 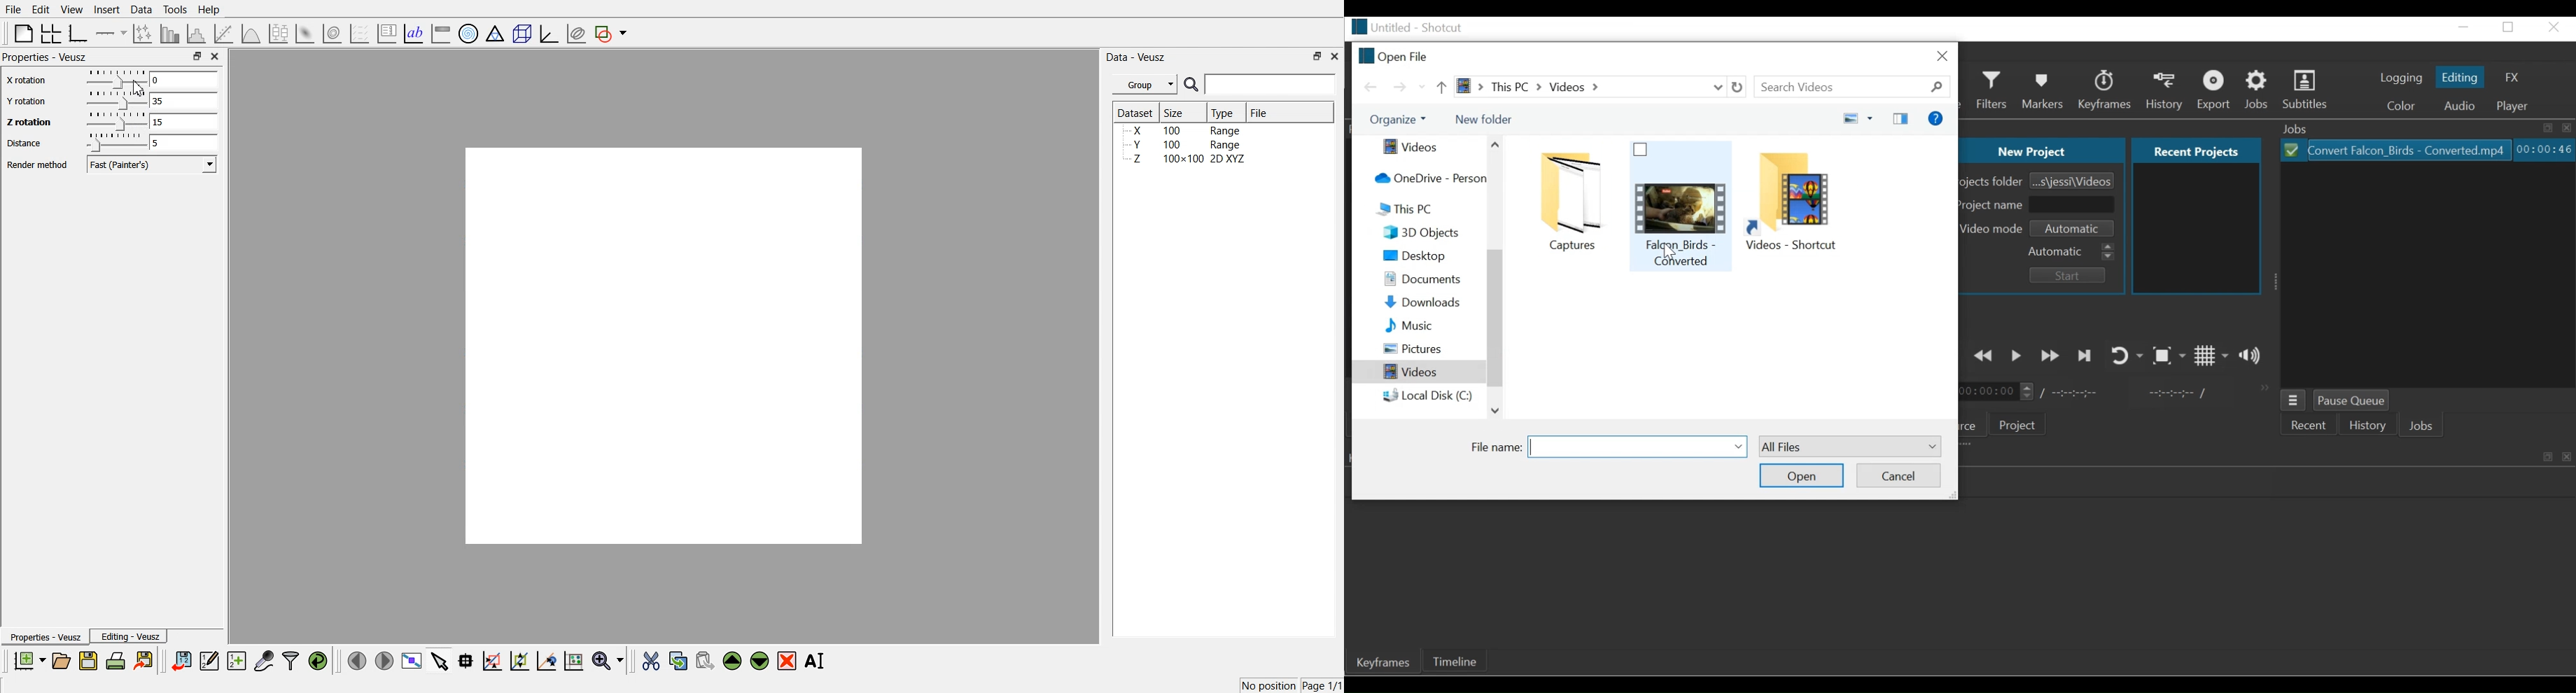 What do you see at coordinates (2507, 28) in the screenshot?
I see `restore` at bounding box center [2507, 28].